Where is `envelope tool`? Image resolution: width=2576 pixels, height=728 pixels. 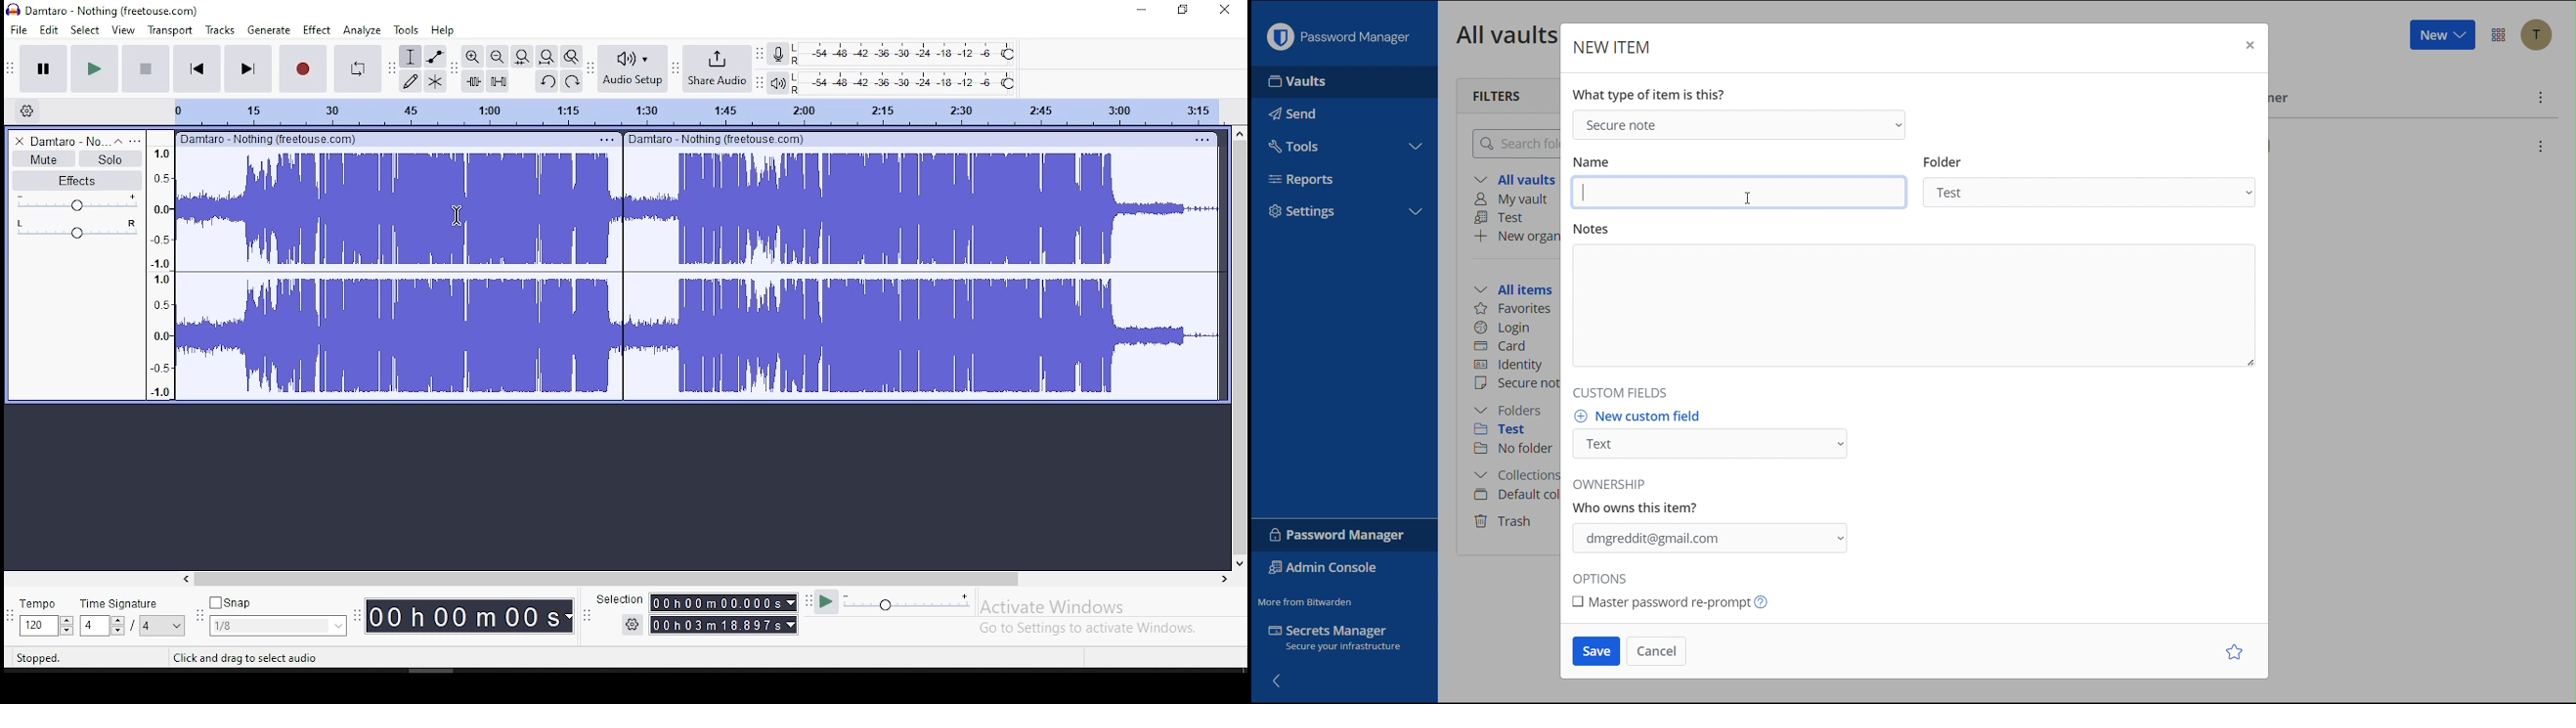 envelope tool is located at coordinates (435, 57).